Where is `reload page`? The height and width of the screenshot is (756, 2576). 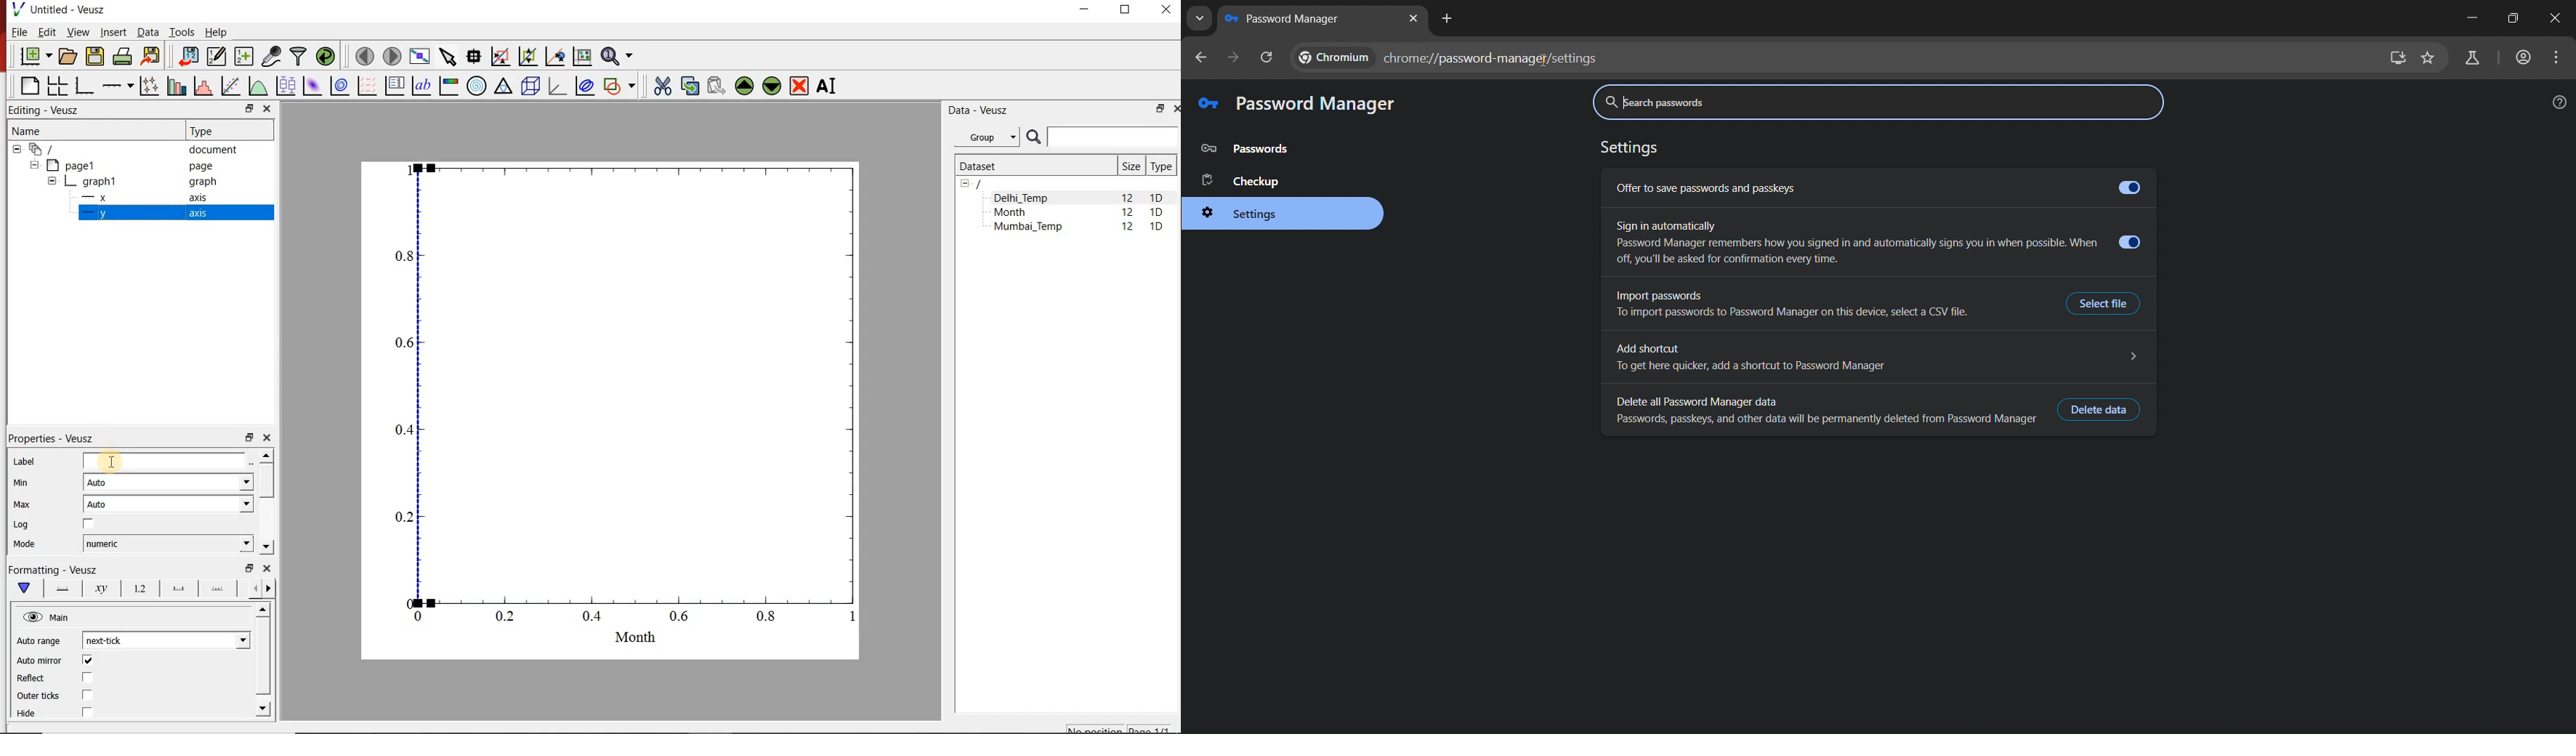 reload page is located at coordinates (1267, 57).